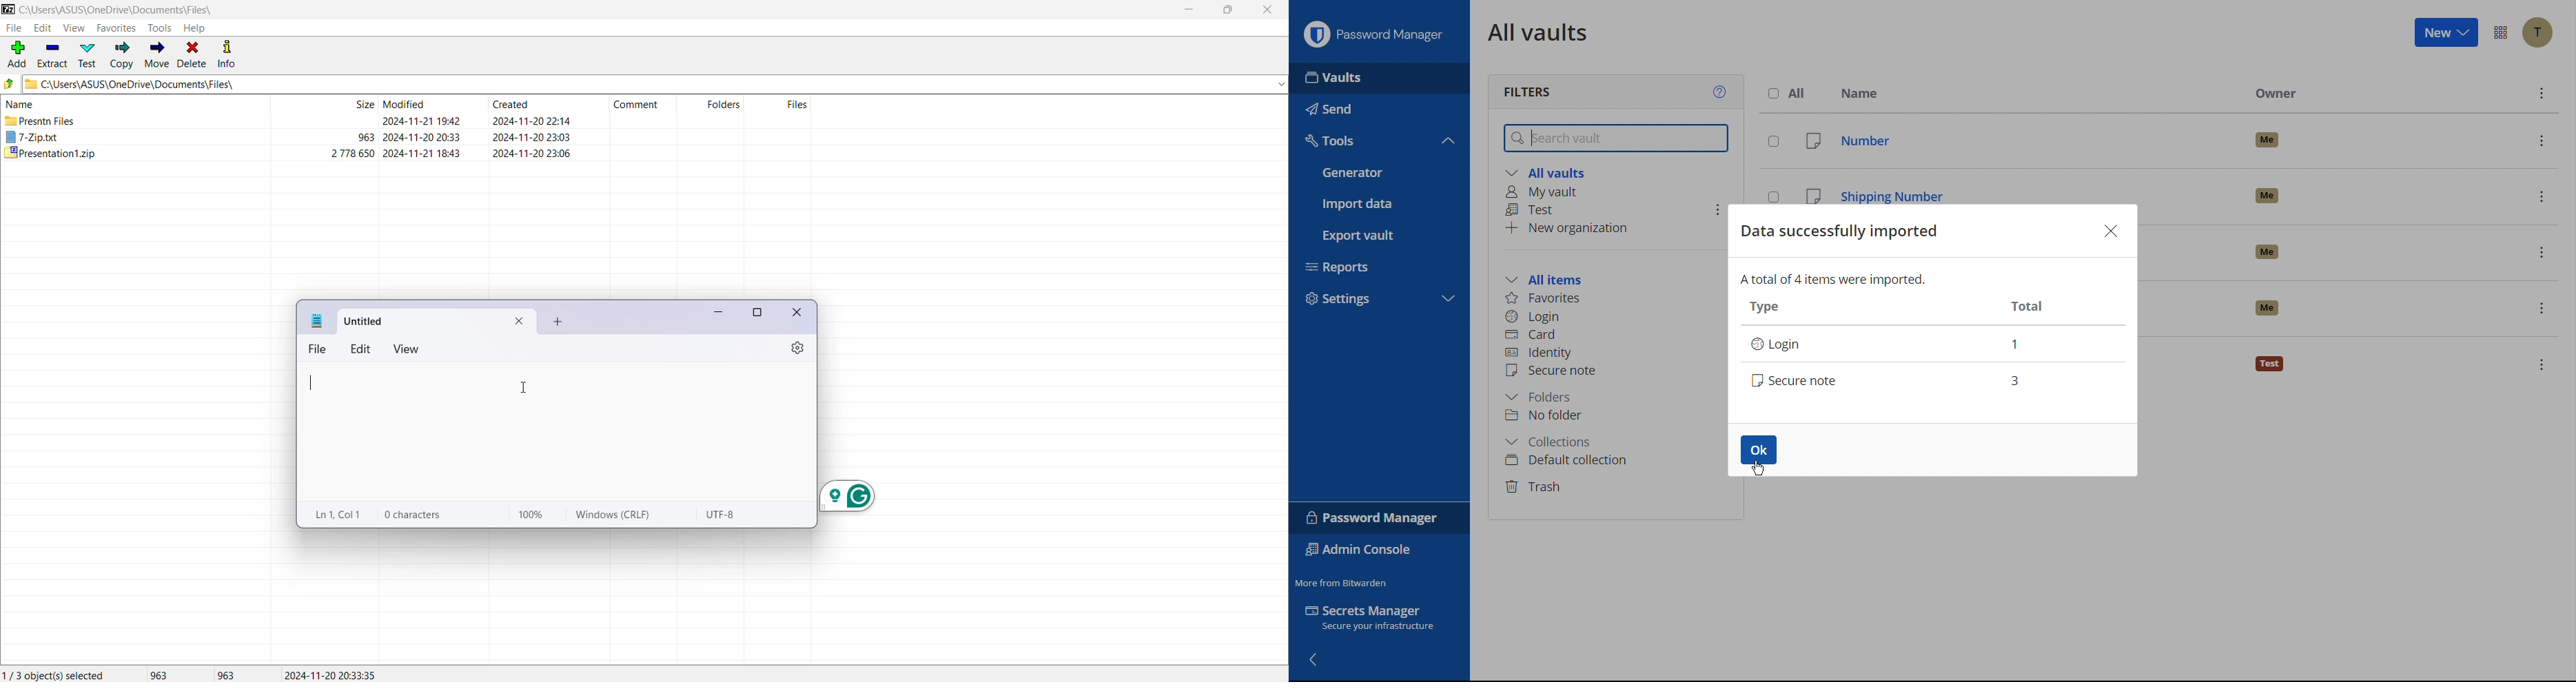 The width and height of the screenshot is (2576, 700). Describe the element at coordinates (422, 137) in the screenshot. I see `modified date & time` at that location.